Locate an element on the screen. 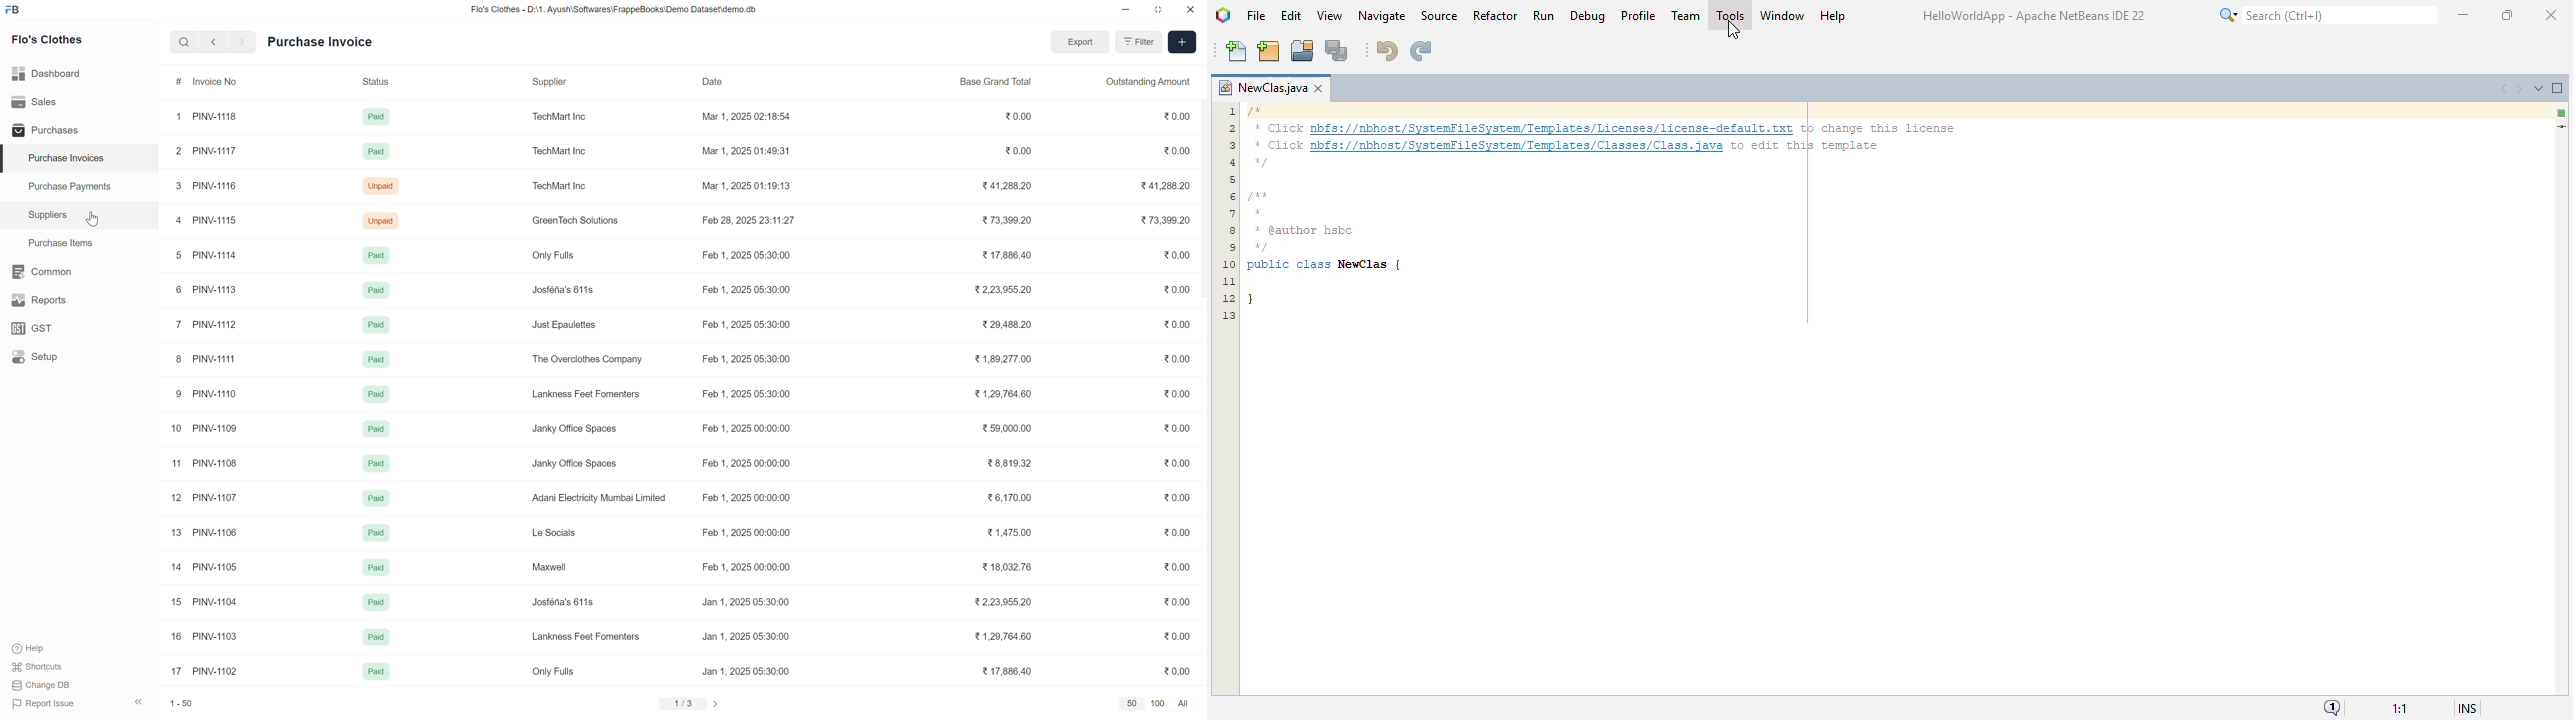 The height and width of the screenshot is (728, 2576). debug is located at coordinates (1589, 15).